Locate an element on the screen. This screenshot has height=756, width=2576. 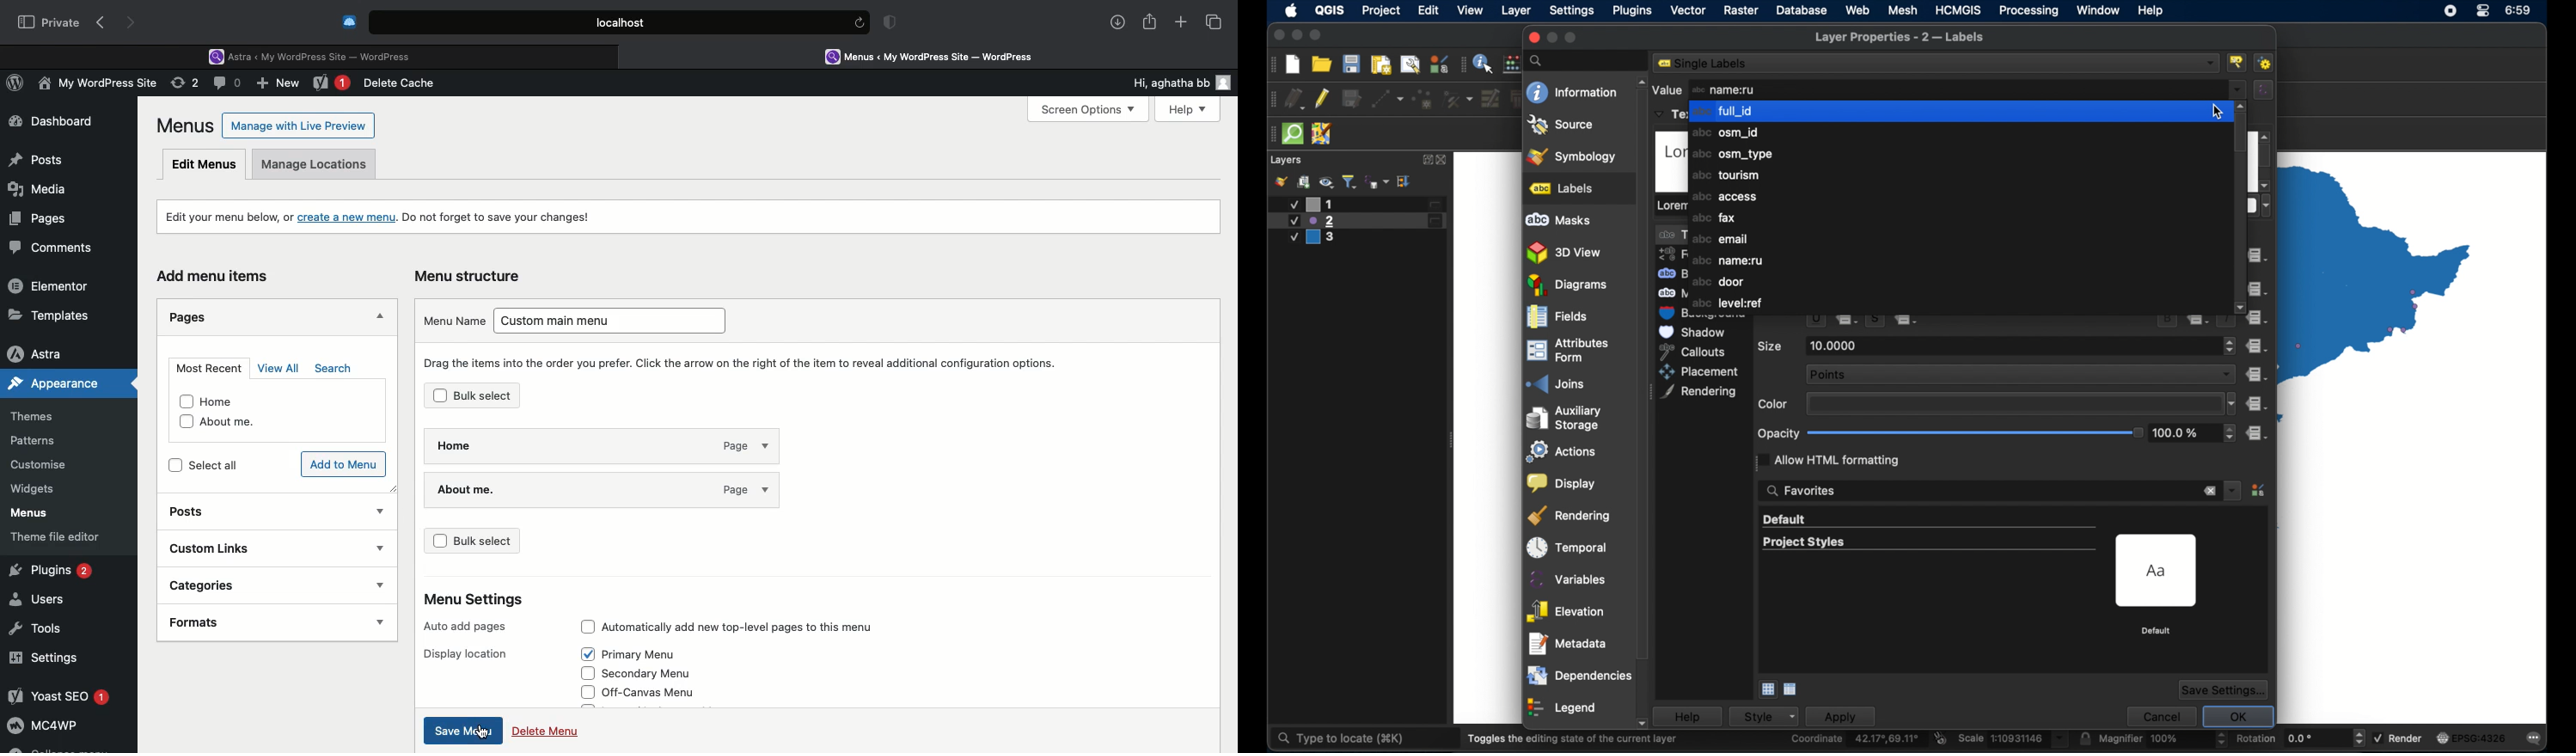
scroll box is located at coordinates (2242, 135).